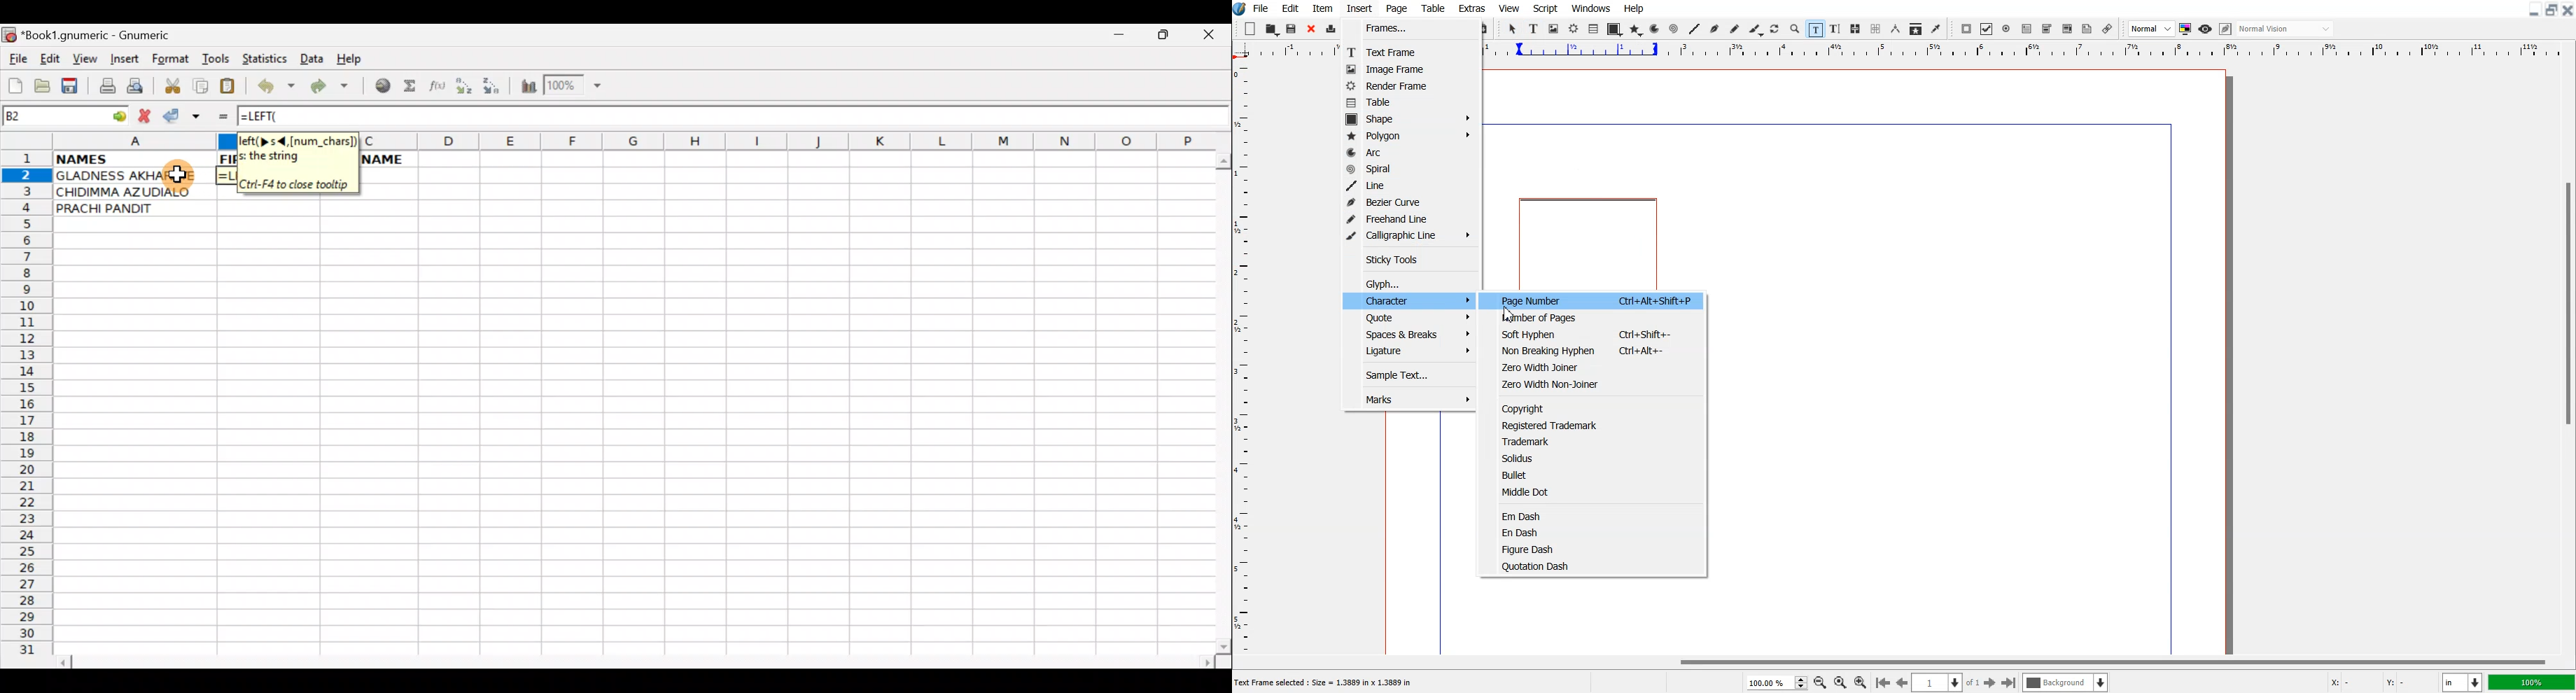 The height and width of the screenshot is (700, 2576). What do you see at coordinates (1600, 491) in the screenshot?
I see `Middle Dot` at bounding box center [1600, 491].